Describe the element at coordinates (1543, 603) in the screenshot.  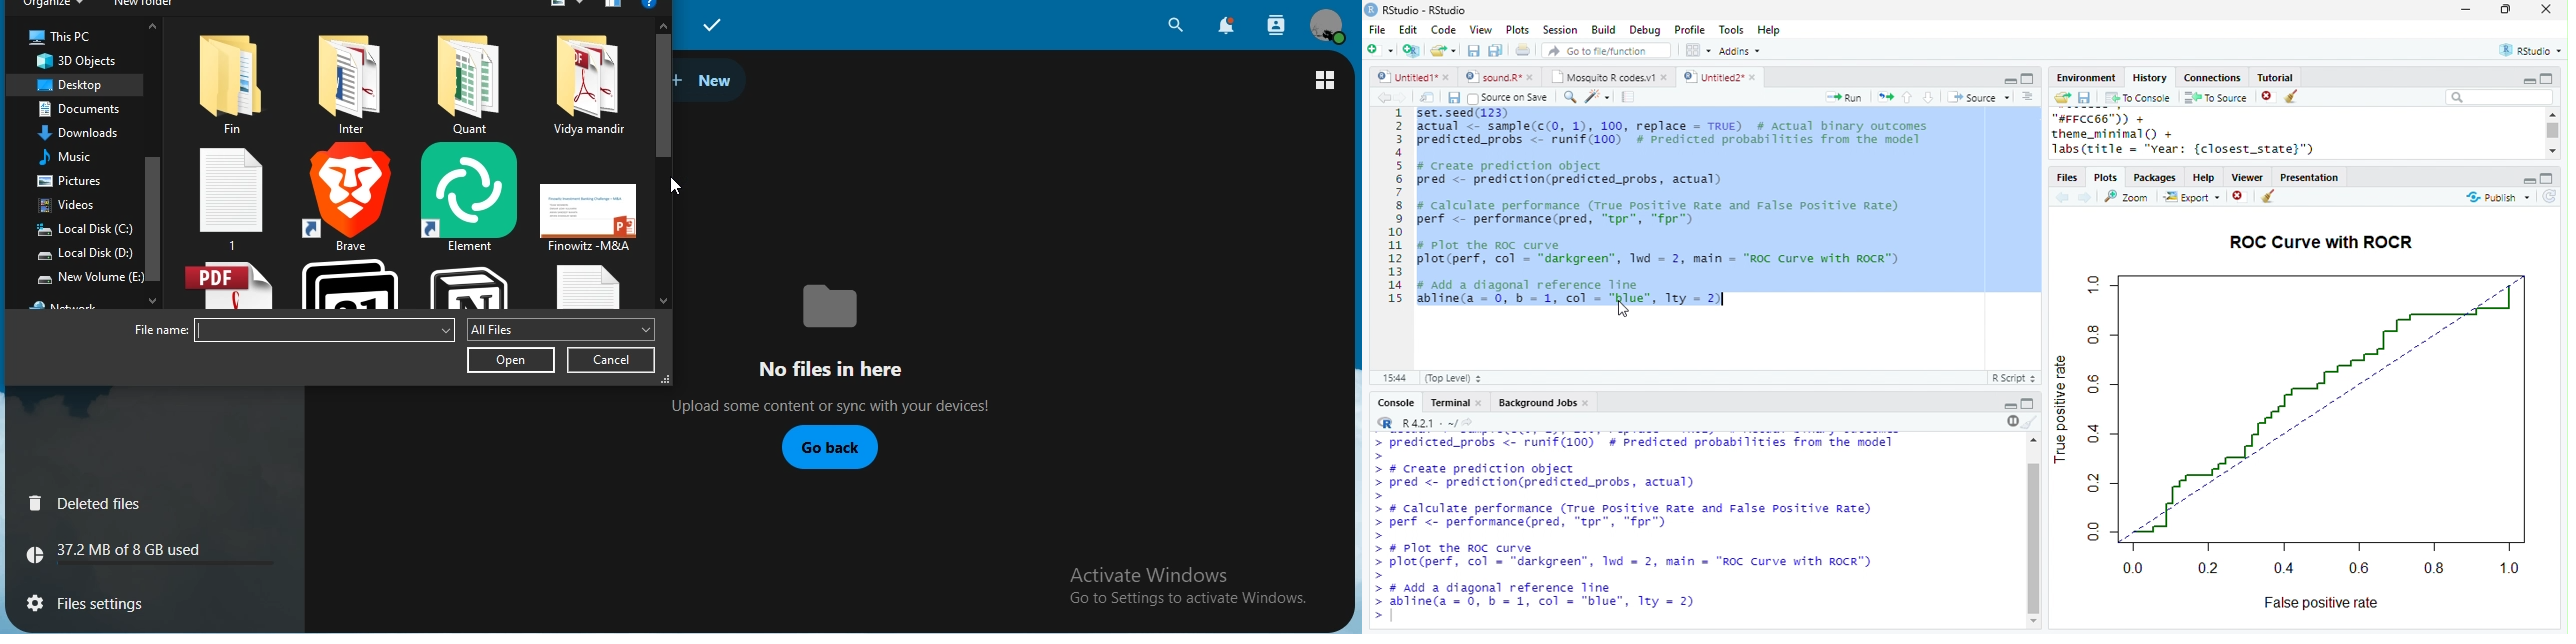
I see `> # Add a diagonal reference line> abline(a = 0, b = 1, col = "blue", Tty = 2)>` at that location.